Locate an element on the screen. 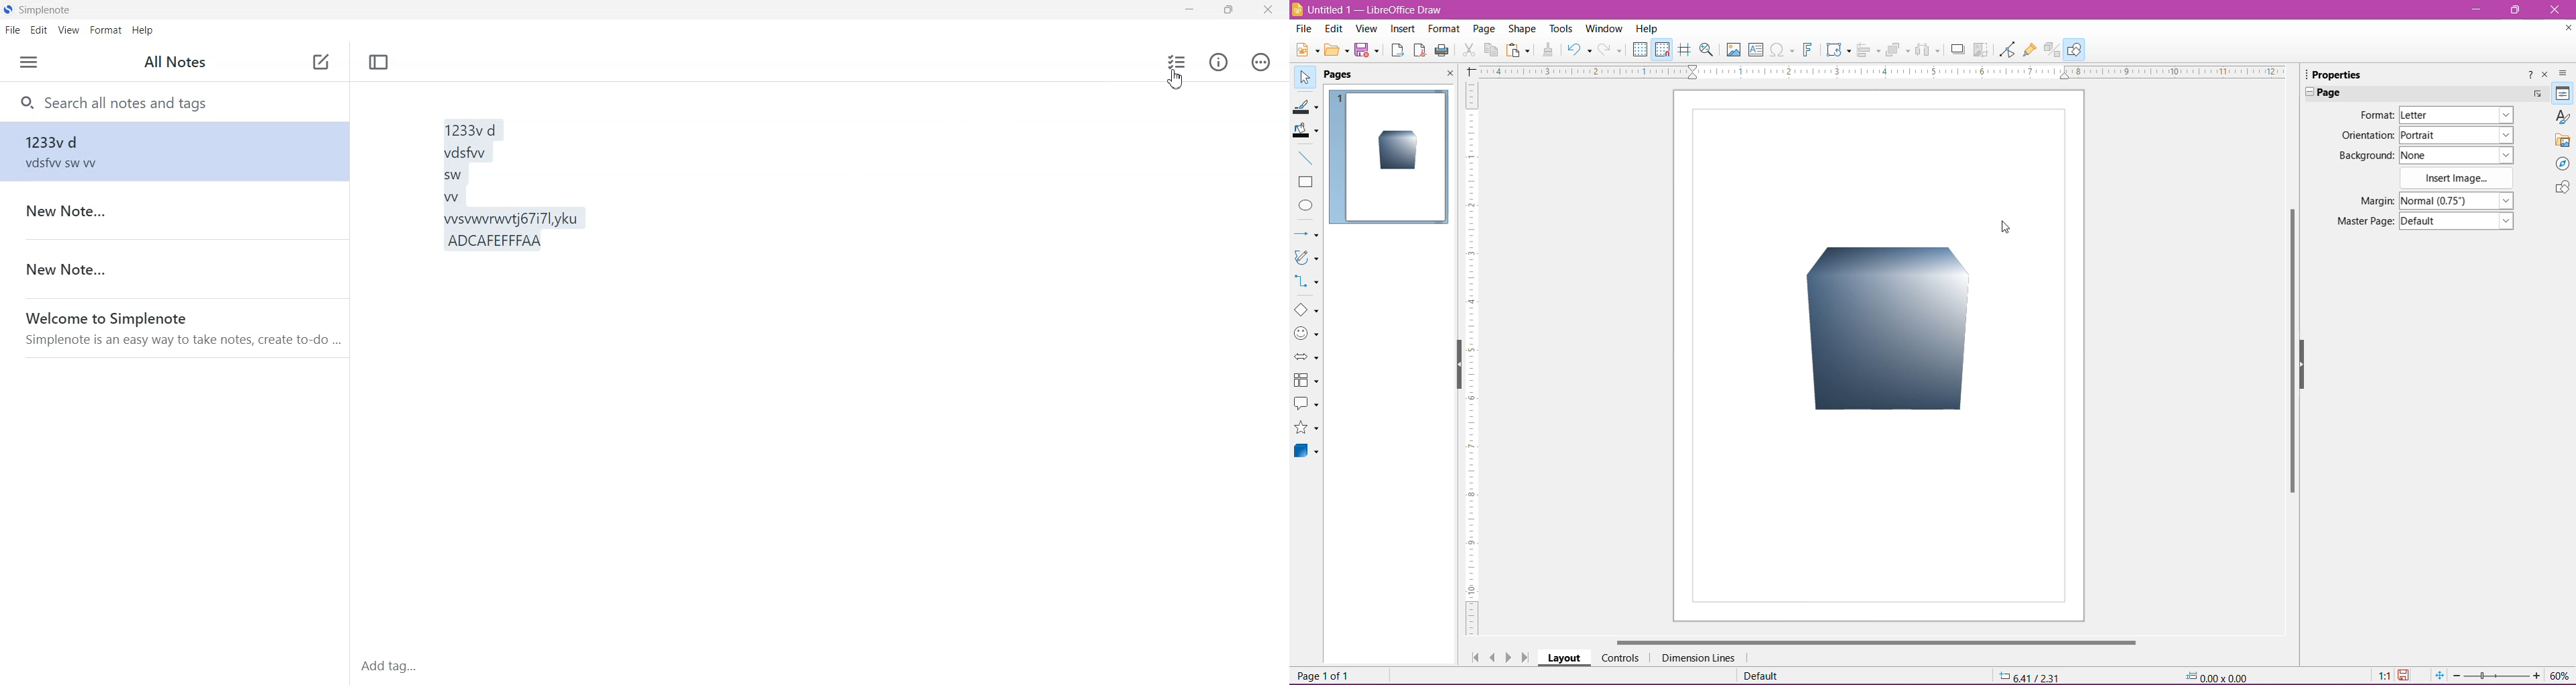 The height and width of the screenshot is (700, 2576). Horizontal Scroll Bar is located at coordinates (1874, 642).